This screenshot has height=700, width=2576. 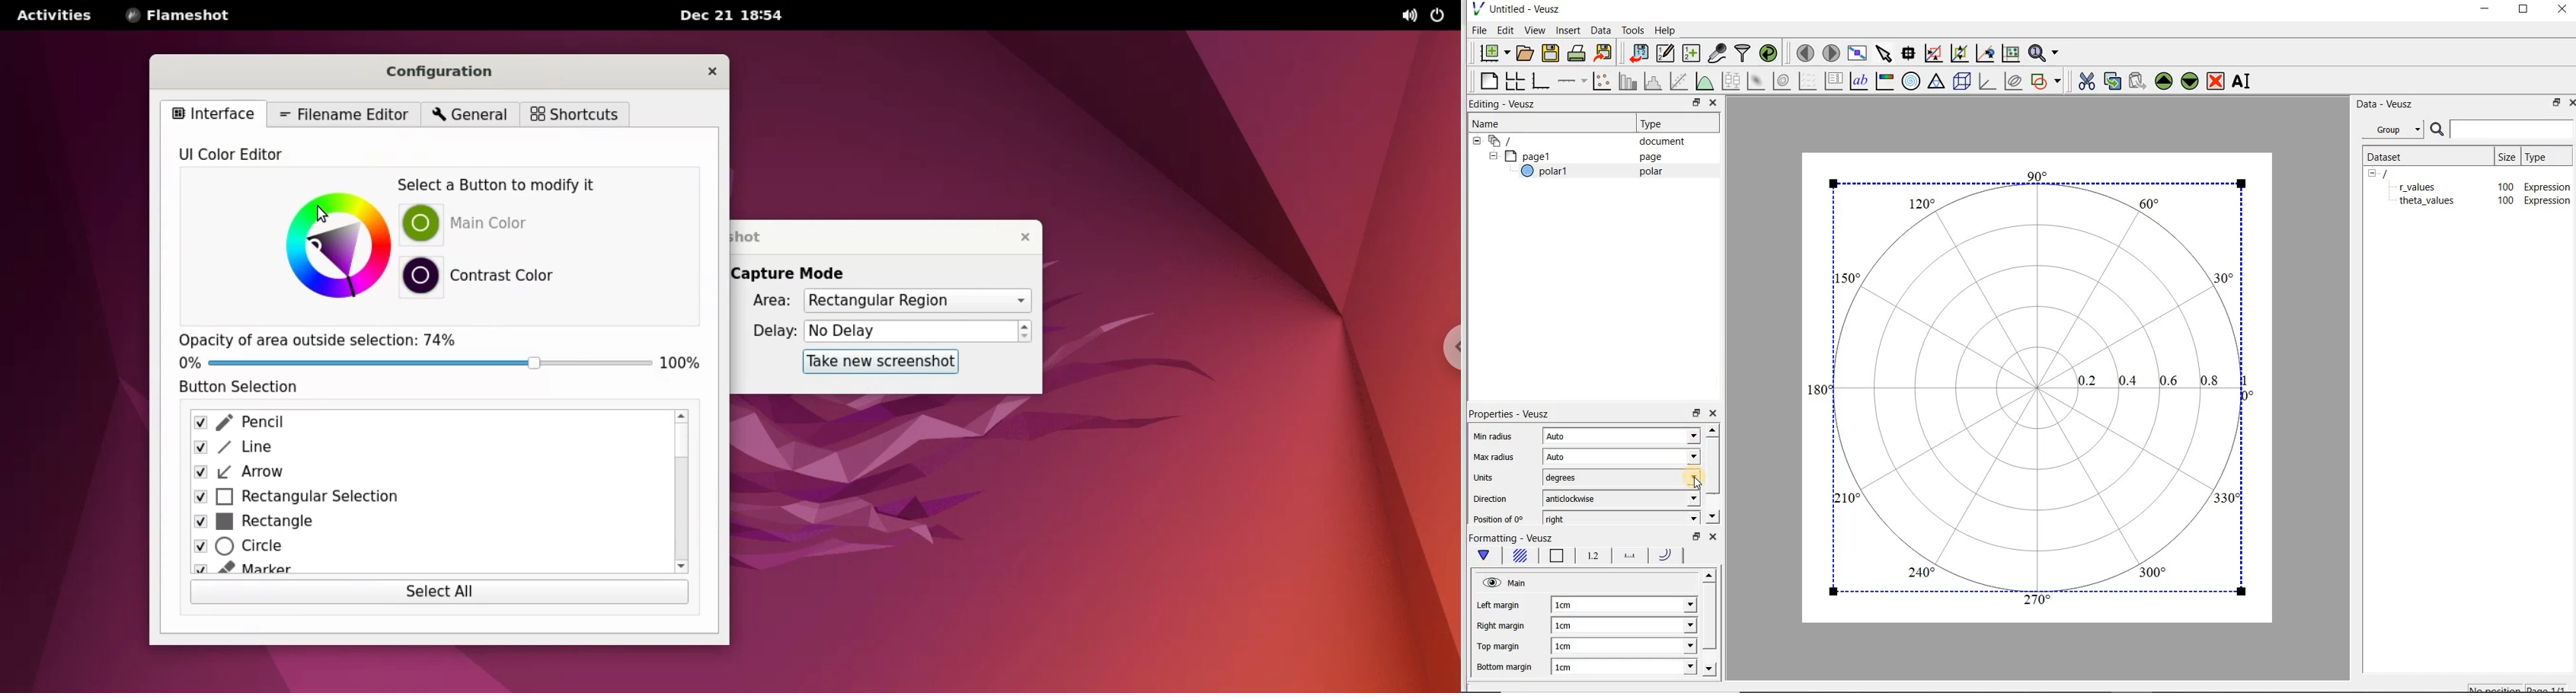 I want to click on Document widget, so click(x=1523, y=141).